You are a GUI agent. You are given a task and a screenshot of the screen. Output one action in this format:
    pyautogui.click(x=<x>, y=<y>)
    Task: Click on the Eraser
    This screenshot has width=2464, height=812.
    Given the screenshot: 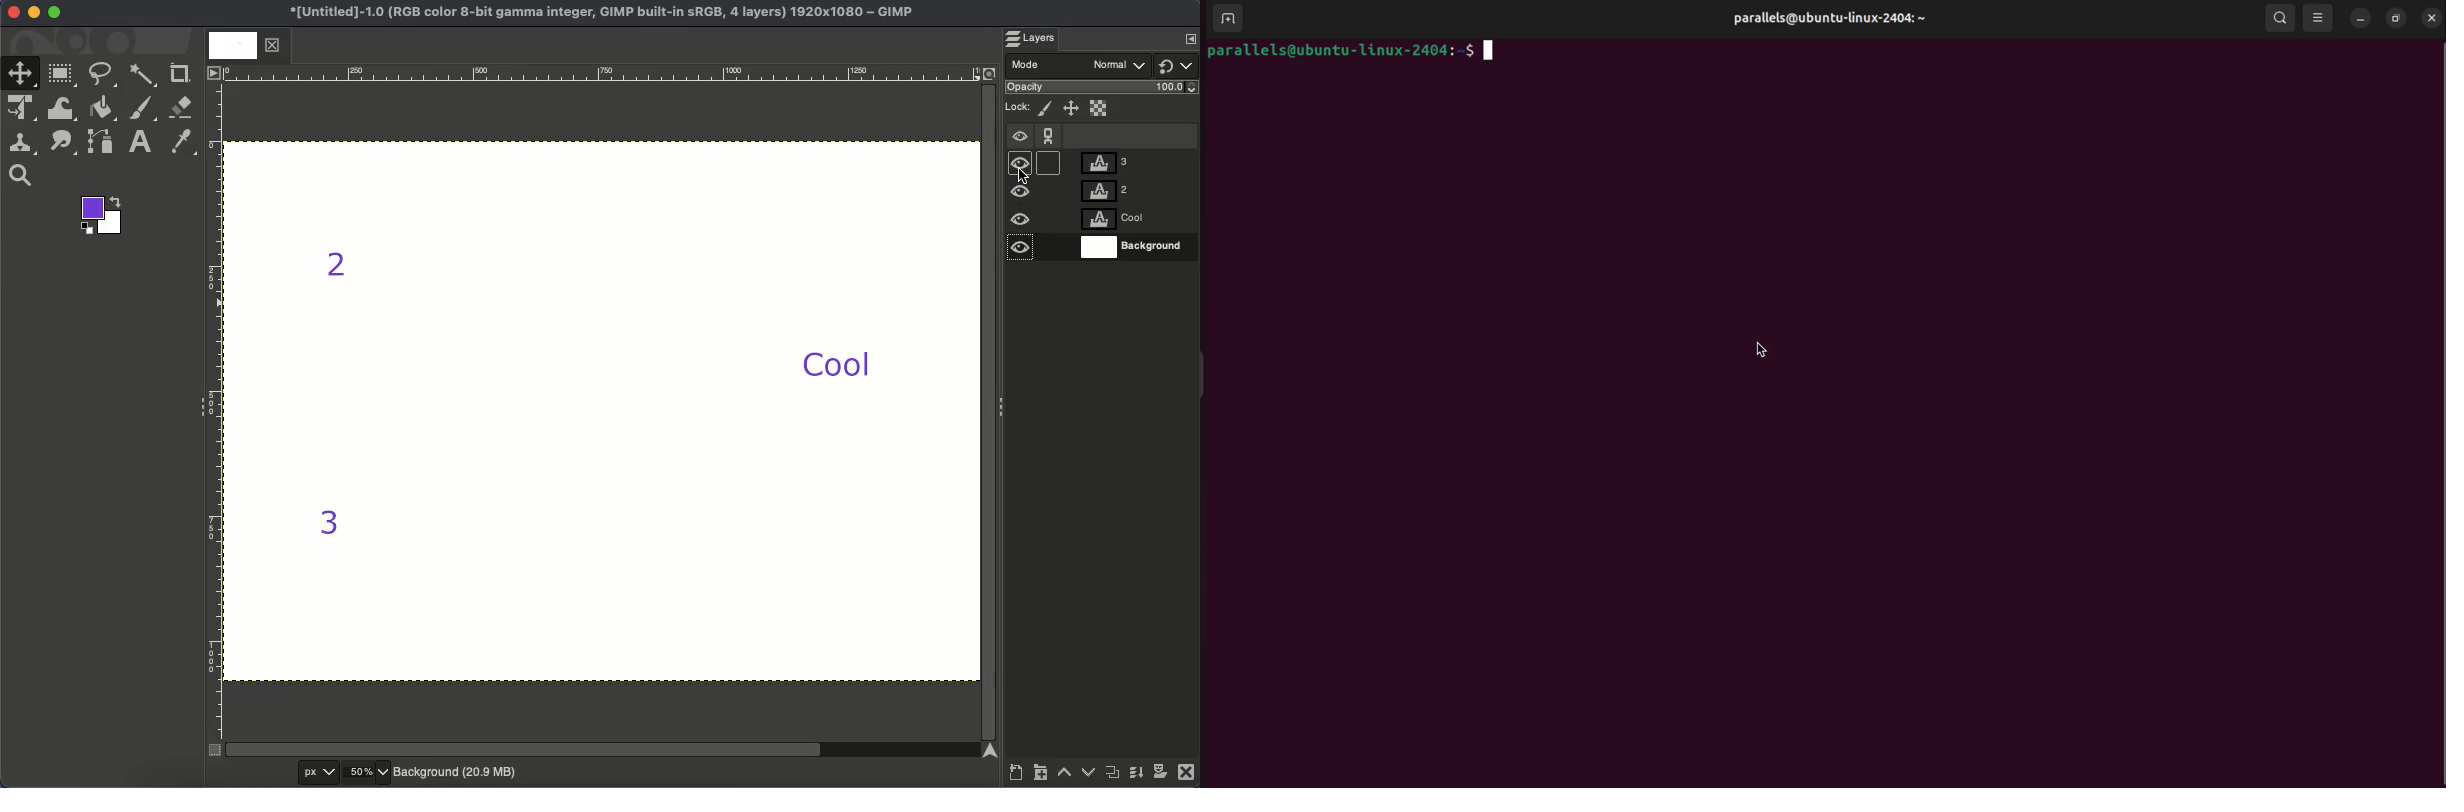 What is the action you would take?
    pyautogui.click(x=182, y=107)
    